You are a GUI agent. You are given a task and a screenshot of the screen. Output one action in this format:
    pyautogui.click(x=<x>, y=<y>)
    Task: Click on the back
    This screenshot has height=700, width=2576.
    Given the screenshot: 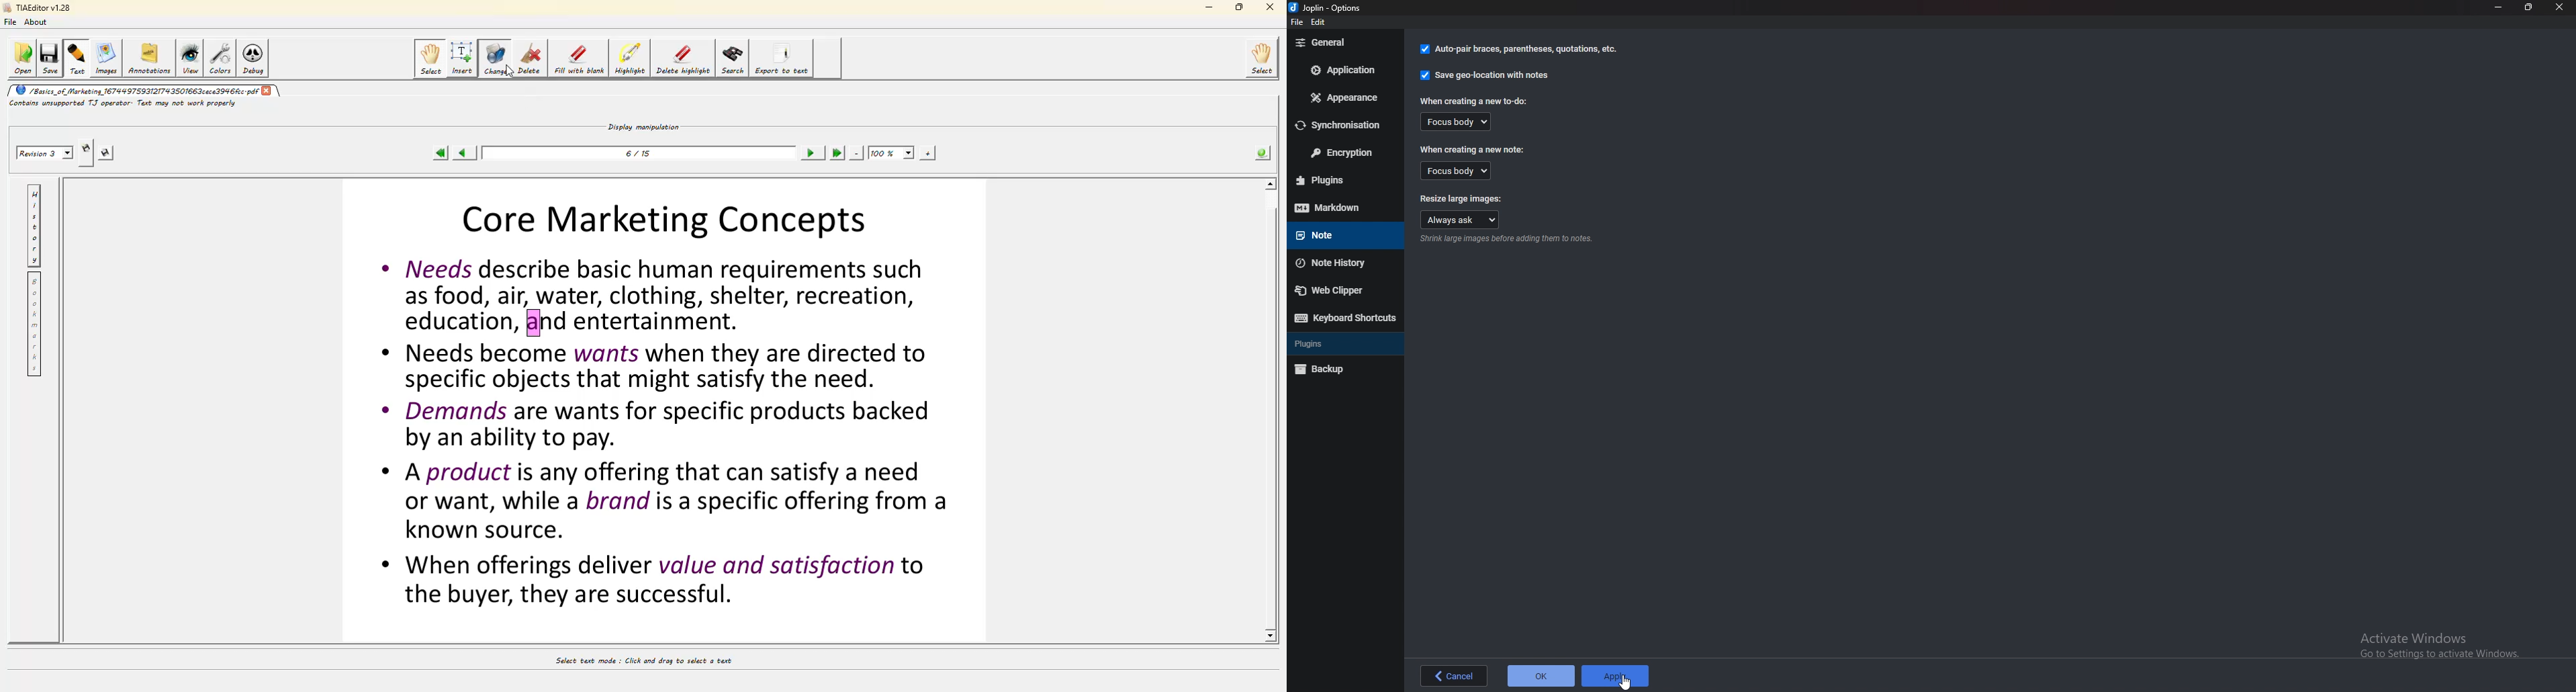 What is the action you would take?
    pyautogui.click(x=1455, y=674)
    